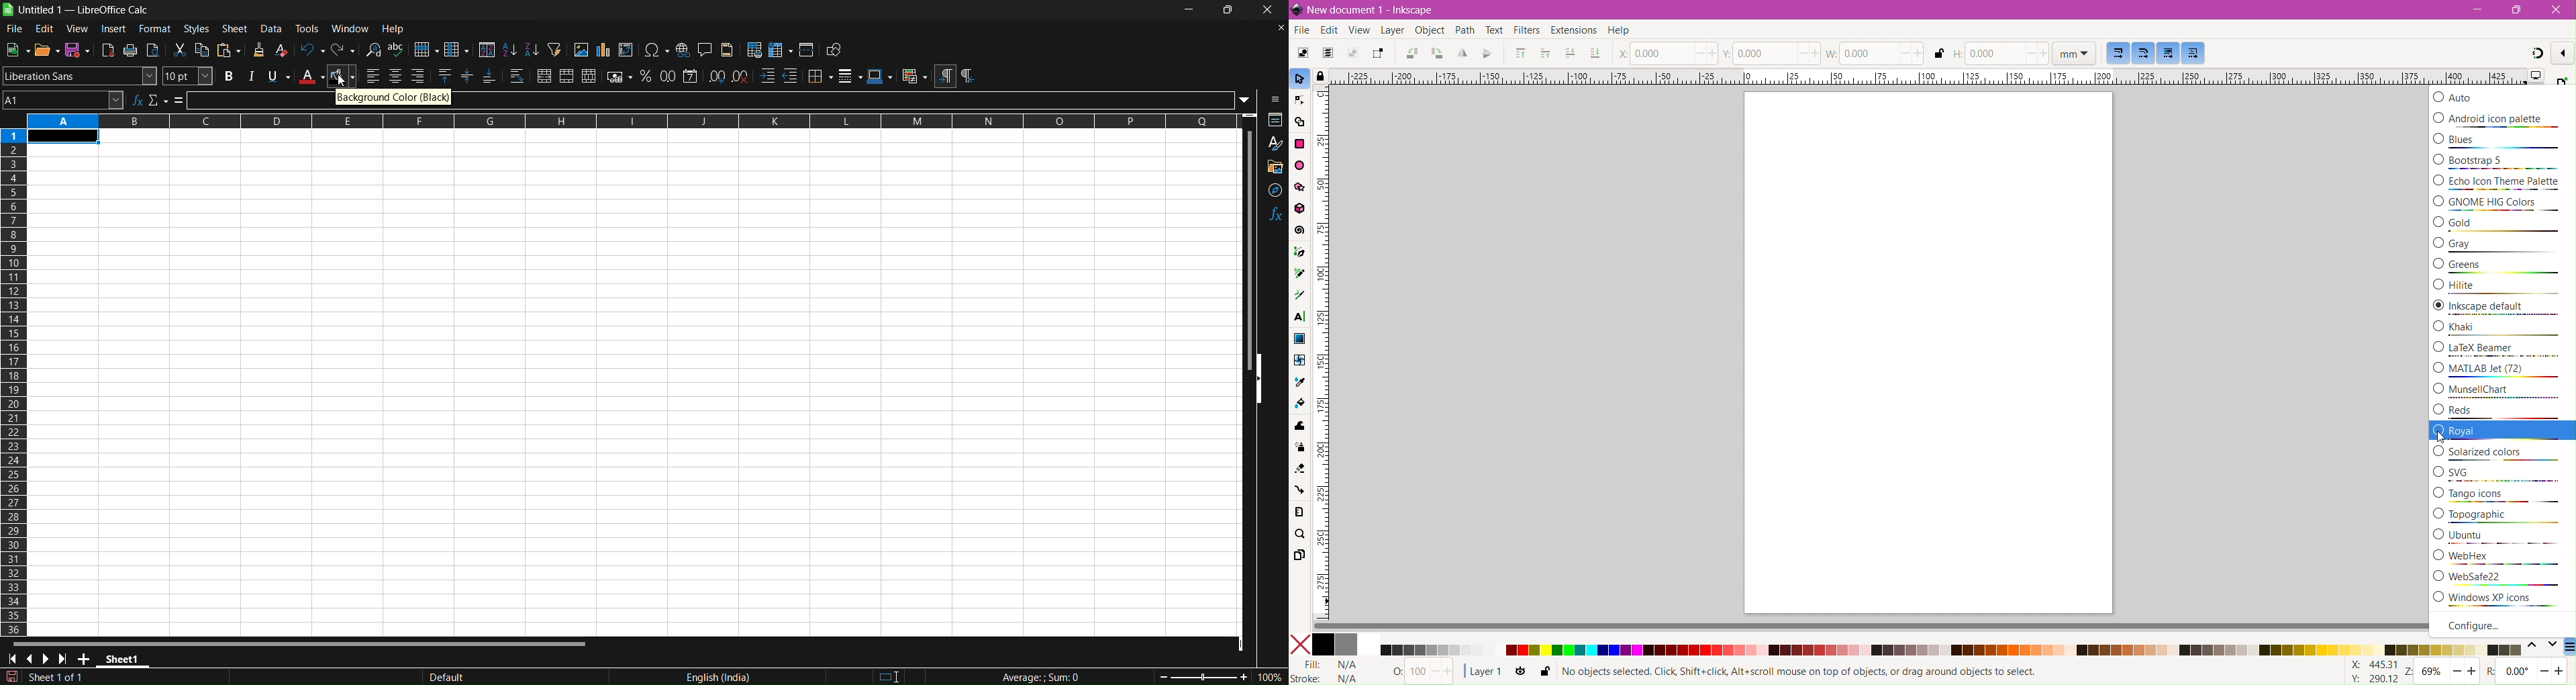 The width and height of the screenshot is (2576, 700). Describe the element at coordinates (48, 659) in the screenshot. I see `scroll to next sheet` at that location.